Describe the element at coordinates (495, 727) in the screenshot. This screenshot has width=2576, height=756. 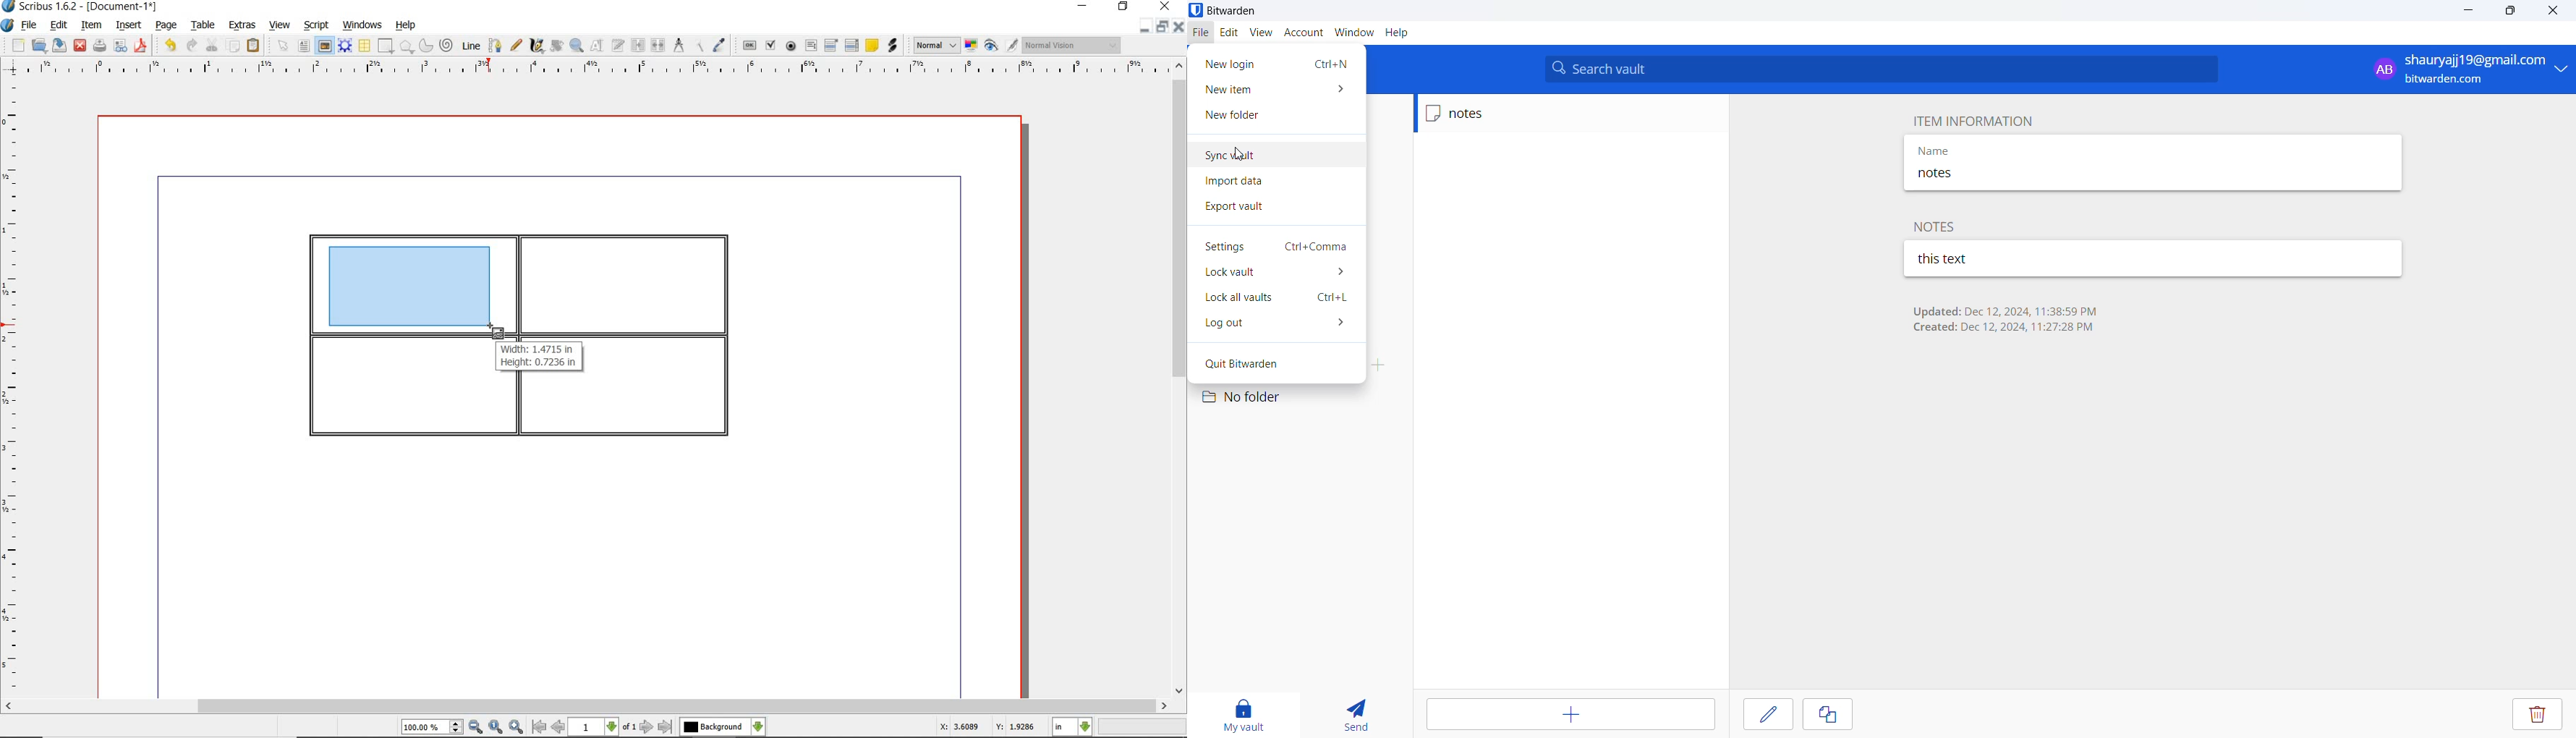
I see `zoom to` at that location.